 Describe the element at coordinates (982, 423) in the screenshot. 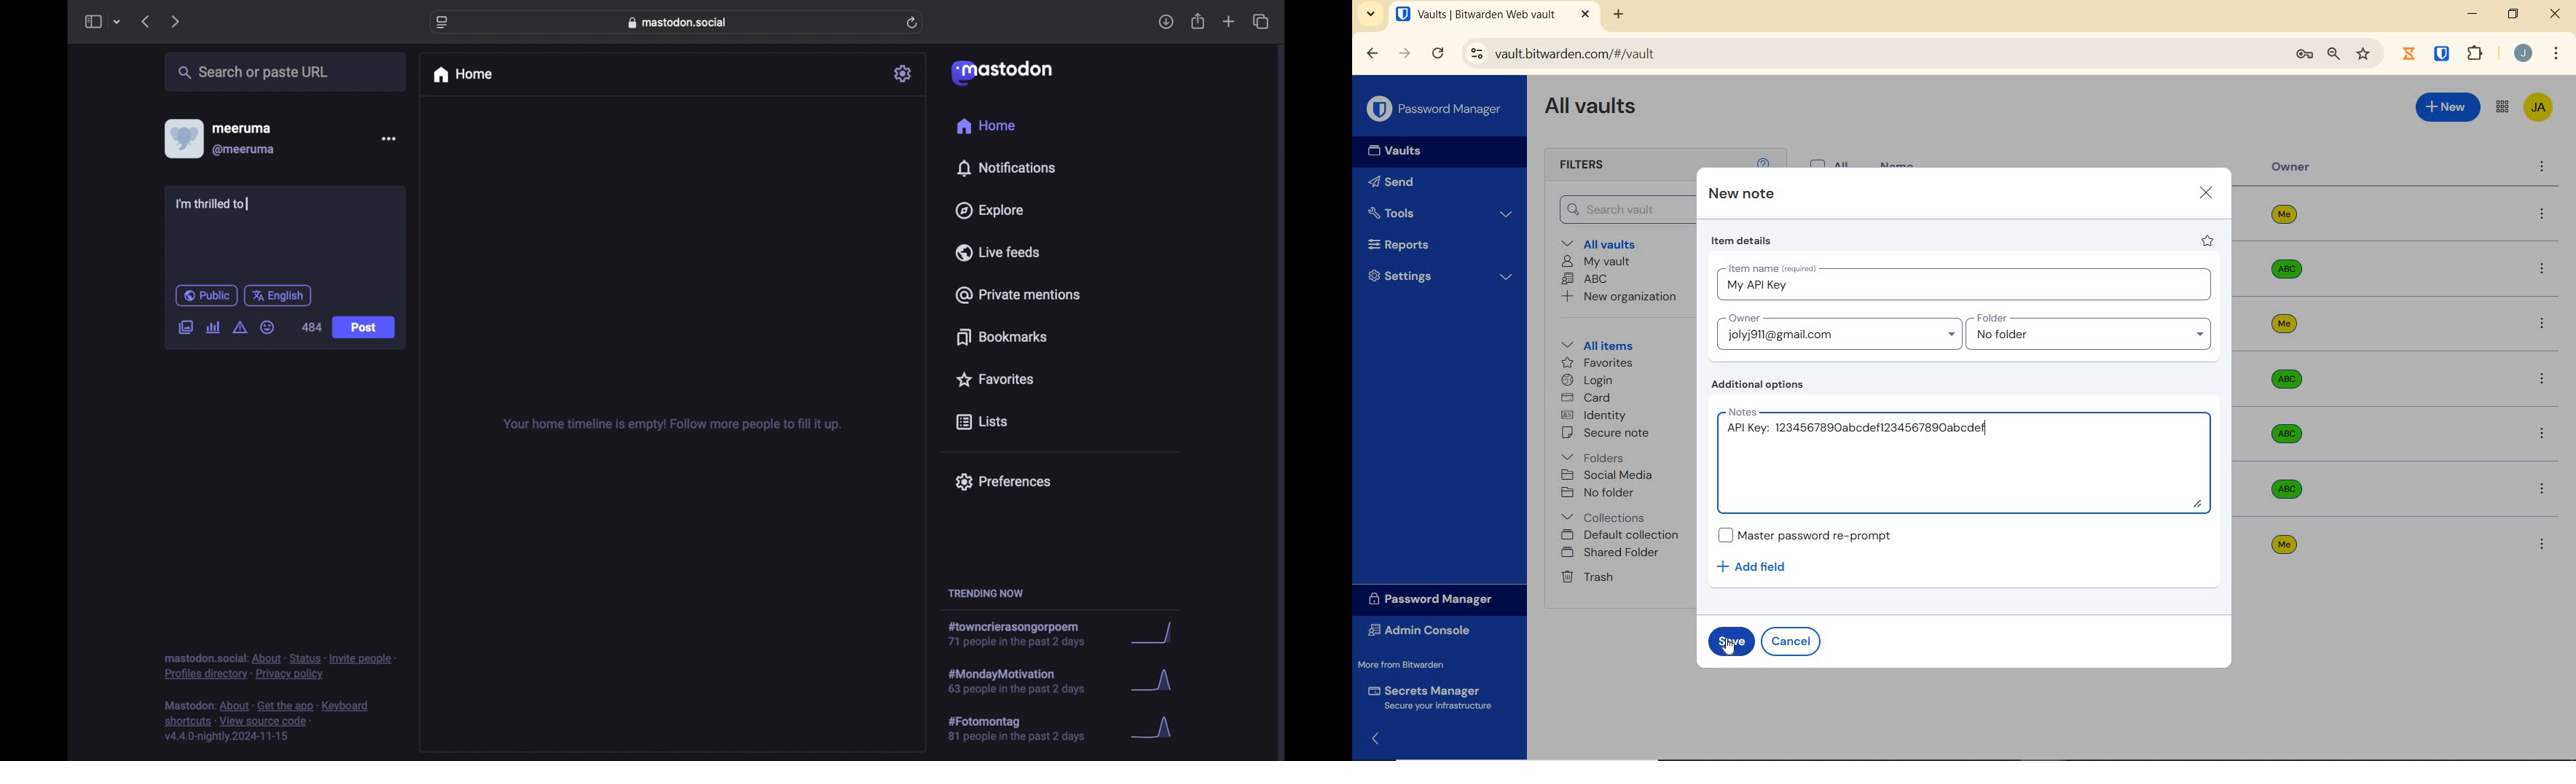

I see `lists` at that location.